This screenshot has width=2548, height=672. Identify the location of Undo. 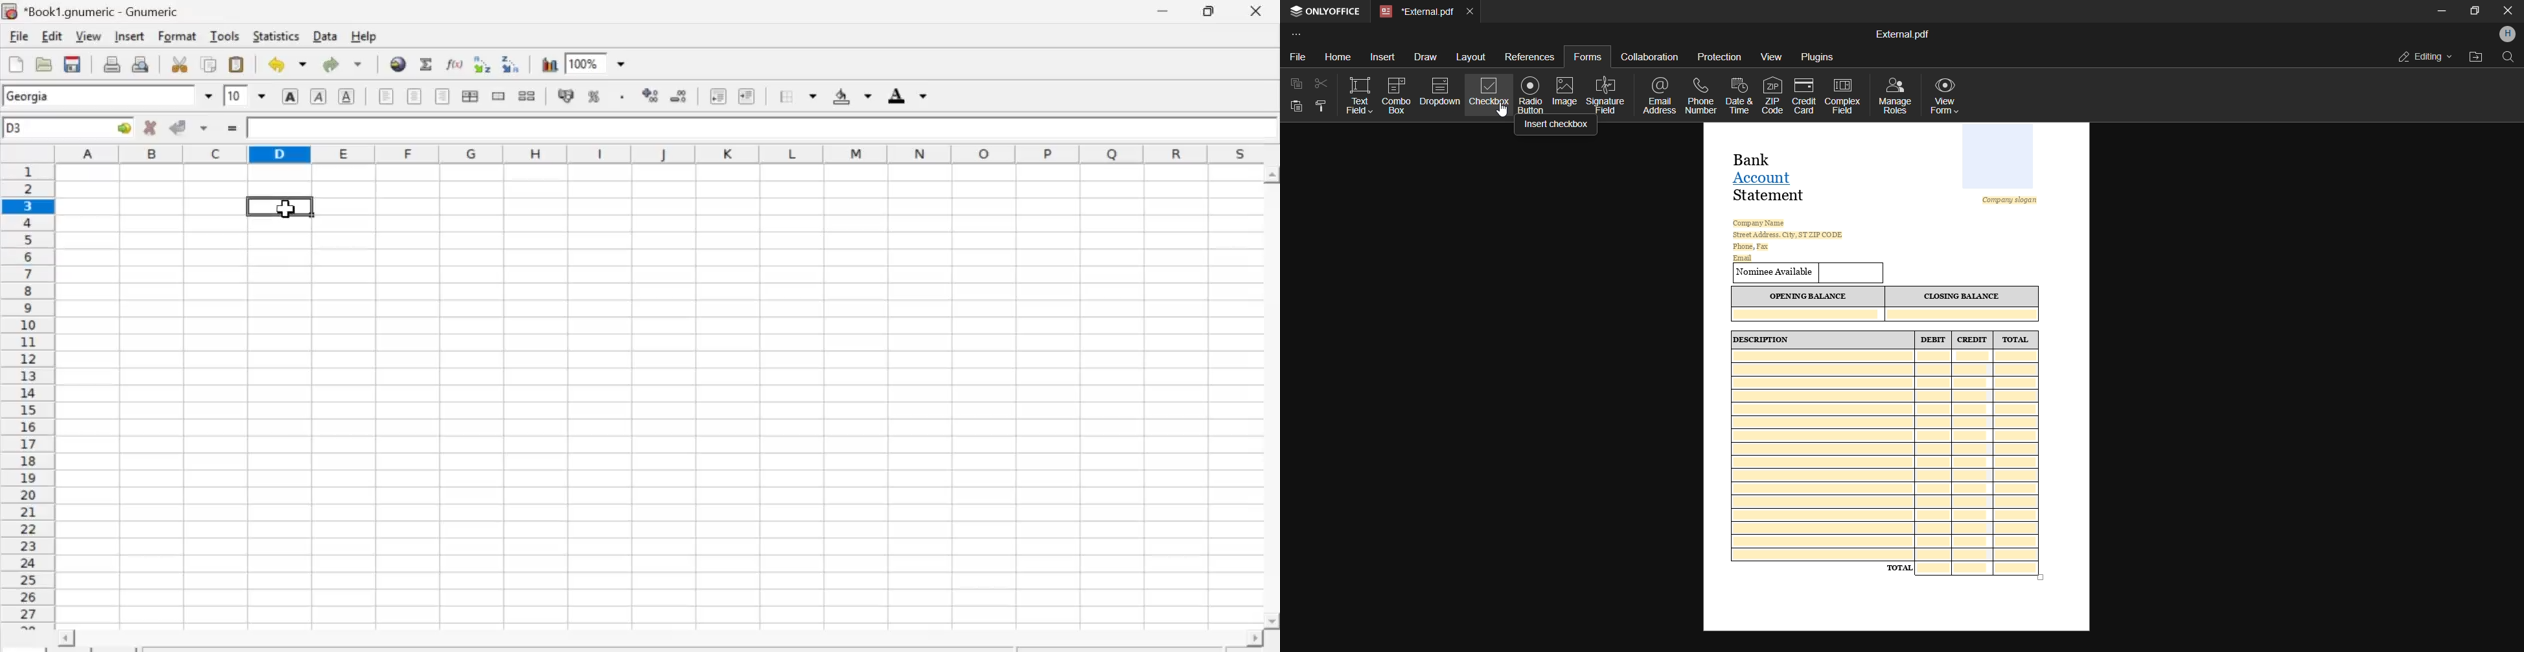
(285, 64).